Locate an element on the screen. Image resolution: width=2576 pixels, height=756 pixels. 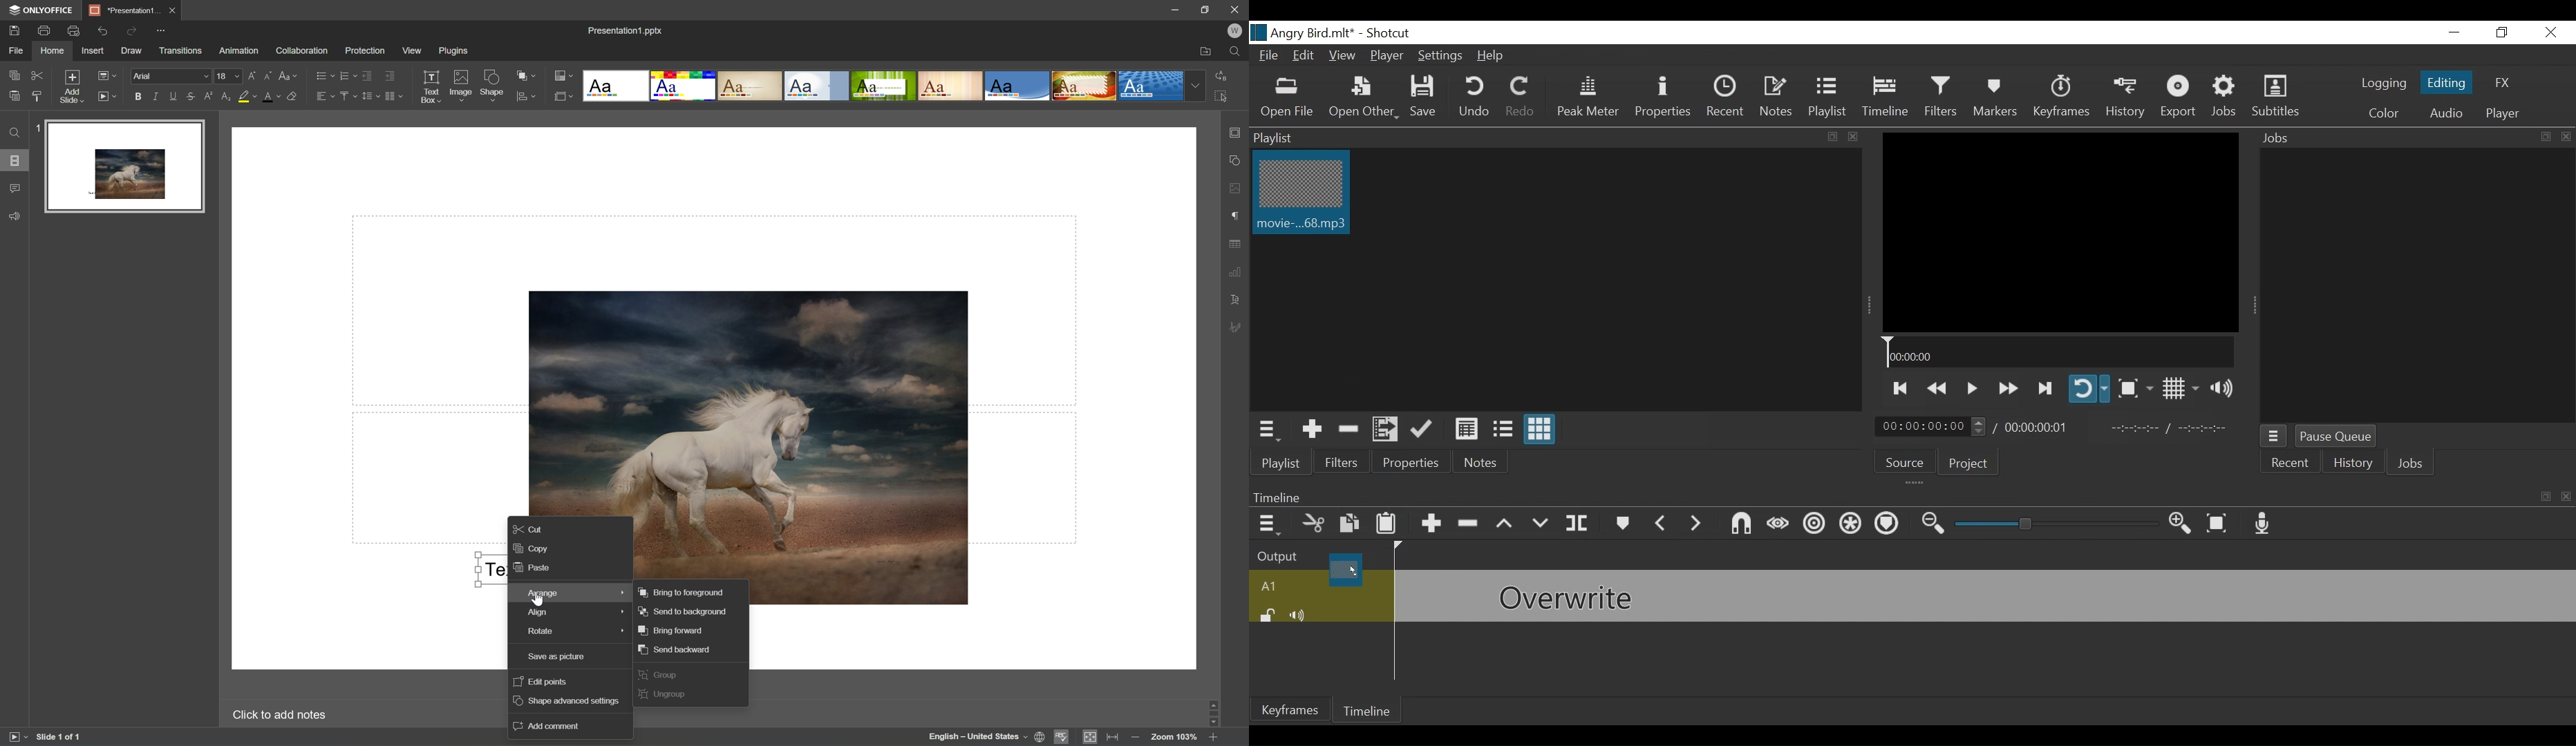
Change case is located at coordinates (290, 75).